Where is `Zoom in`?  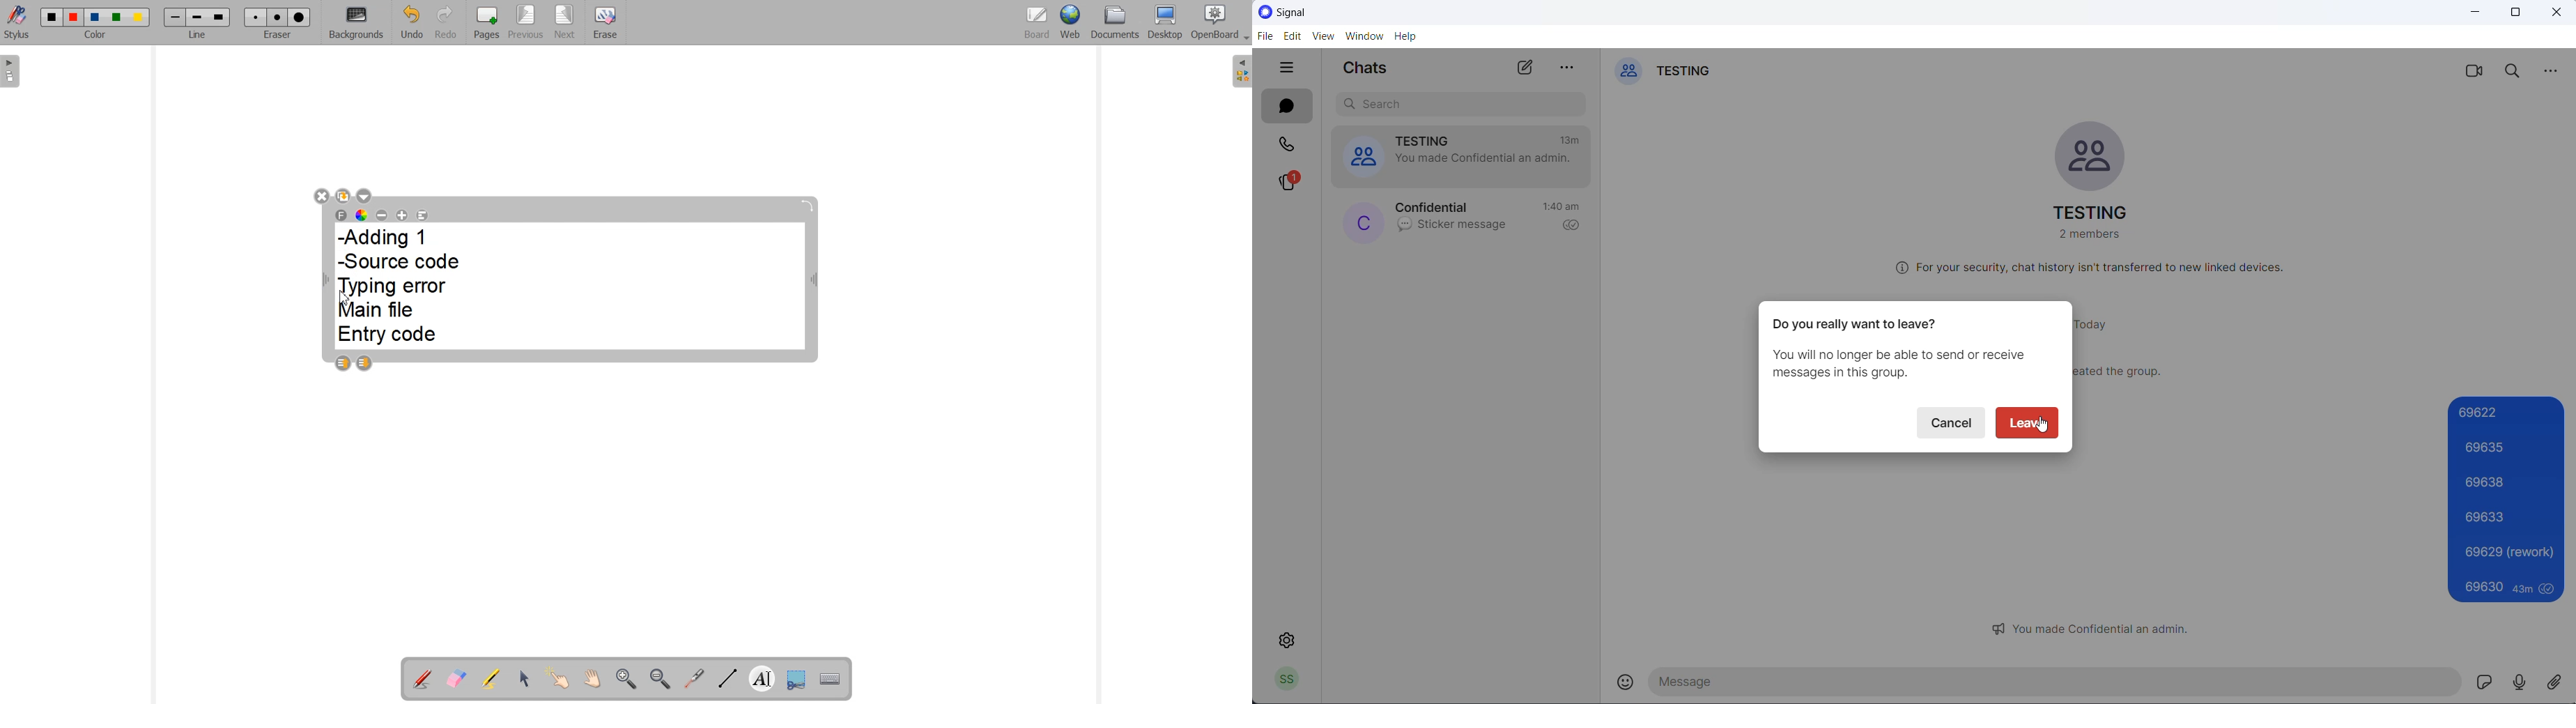 Zoom in is located at coordinates (624, 679).